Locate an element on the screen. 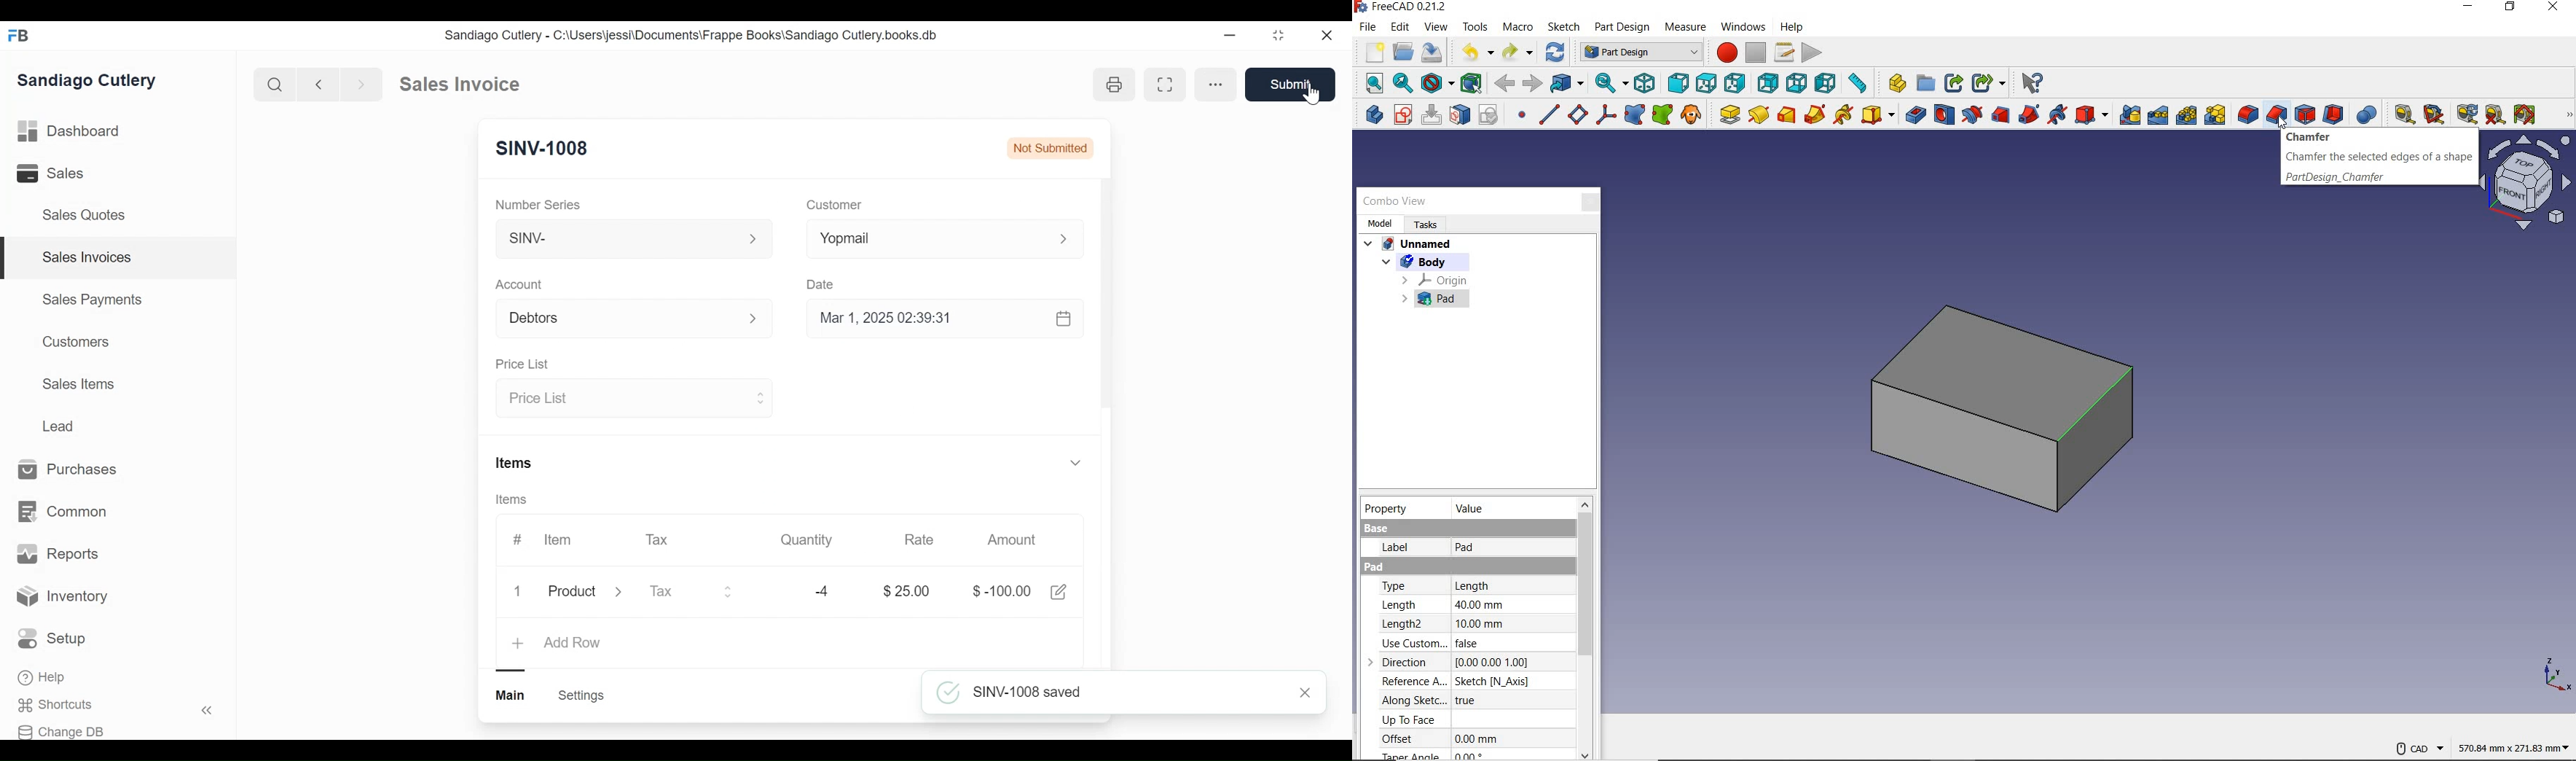 This screenshot has width=2576, height=784.  Help is located at coordinates (42, 677).